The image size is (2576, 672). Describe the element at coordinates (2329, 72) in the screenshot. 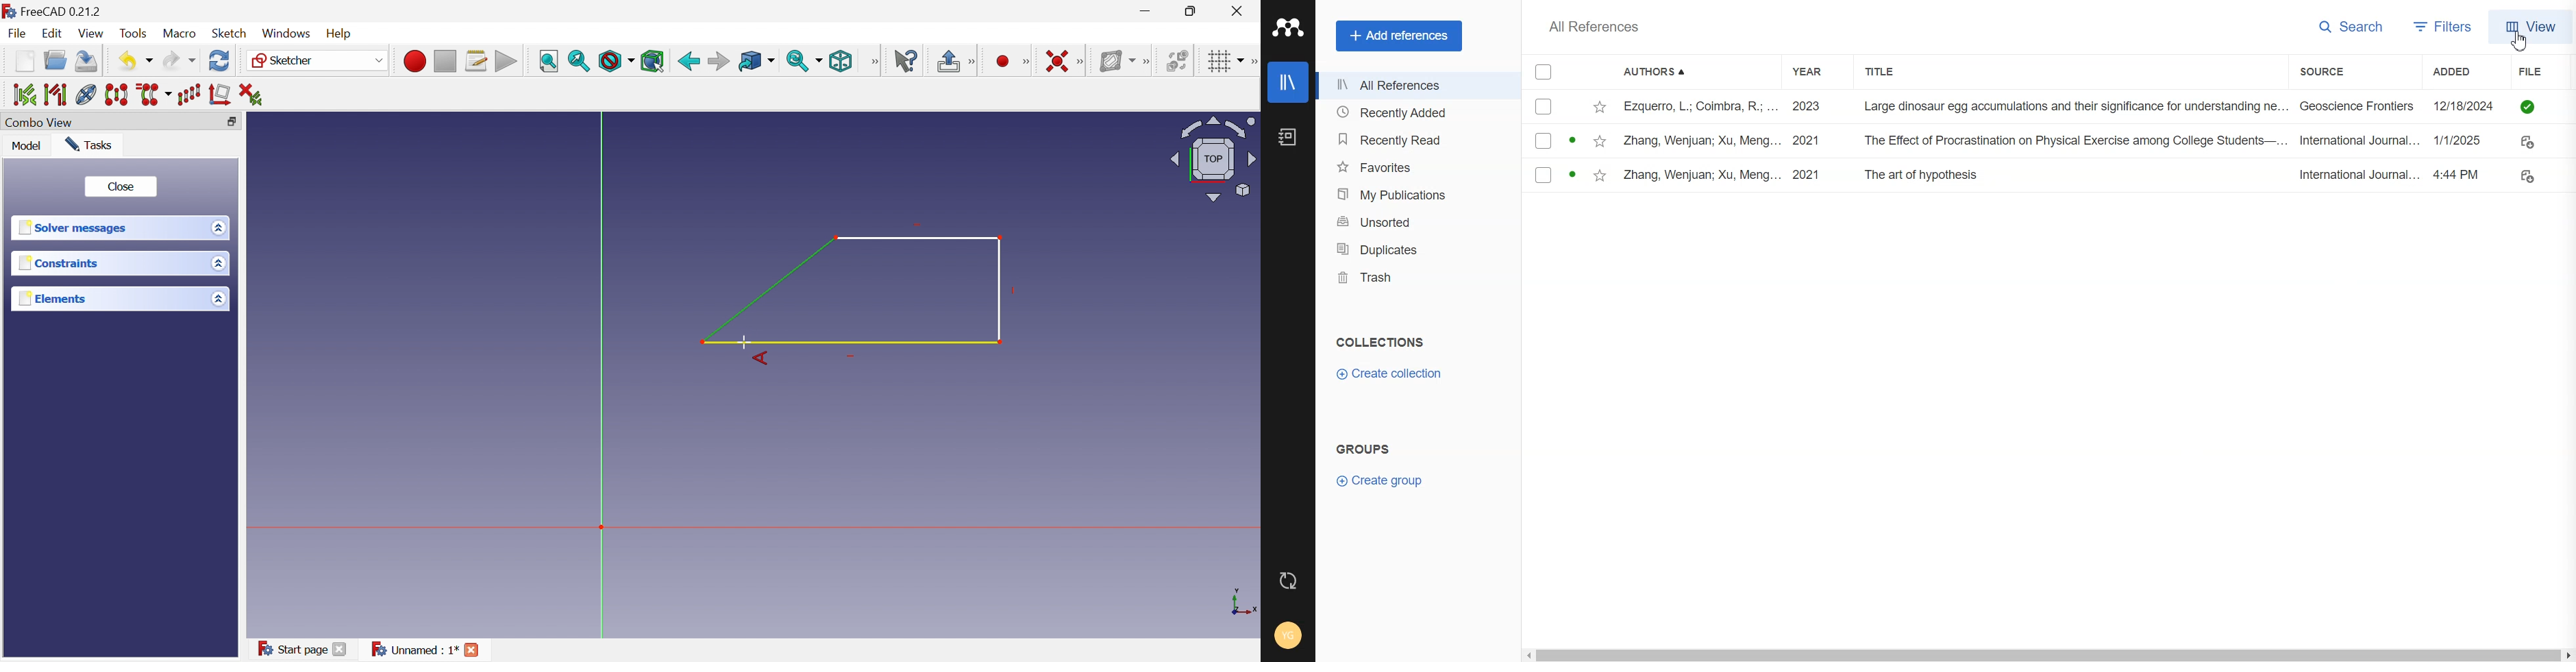

I see `Source` at that location.